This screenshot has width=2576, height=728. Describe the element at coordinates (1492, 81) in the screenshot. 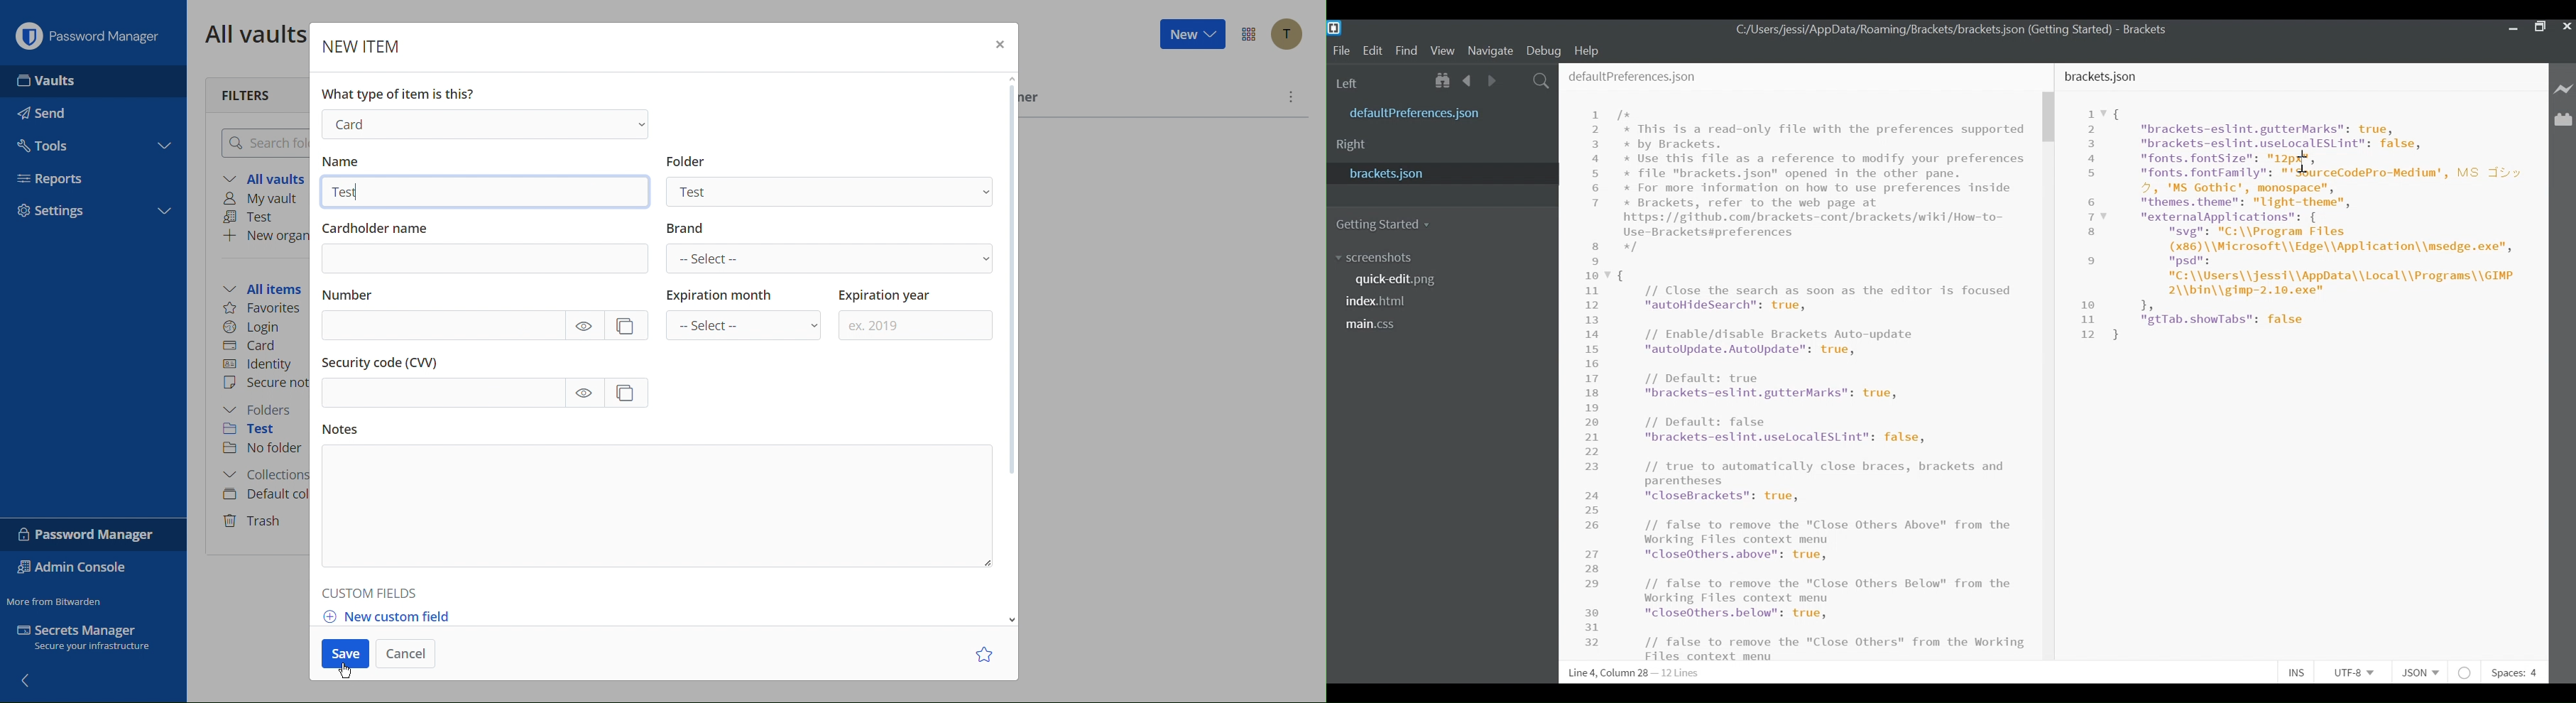

I see `Navigate Forward` at that location.